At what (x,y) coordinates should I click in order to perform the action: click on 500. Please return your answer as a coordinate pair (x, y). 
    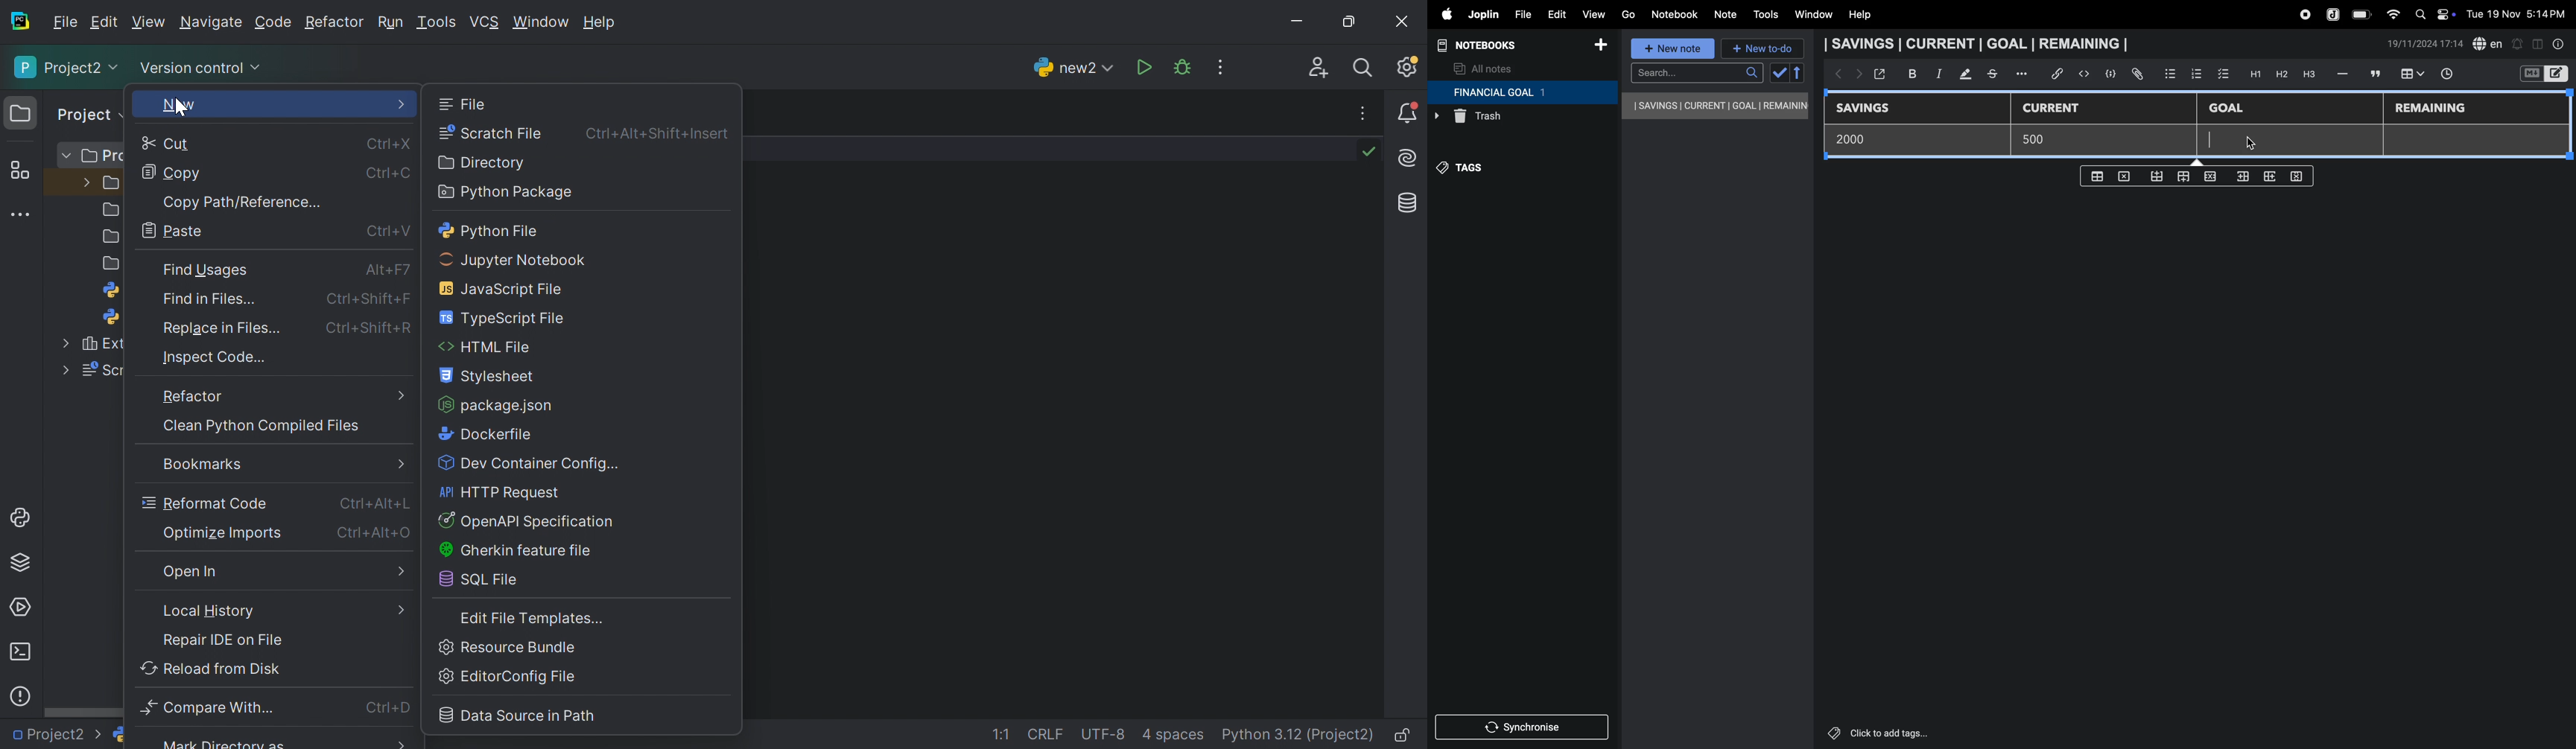
    Looking at the image, I should click on (2040, 139).